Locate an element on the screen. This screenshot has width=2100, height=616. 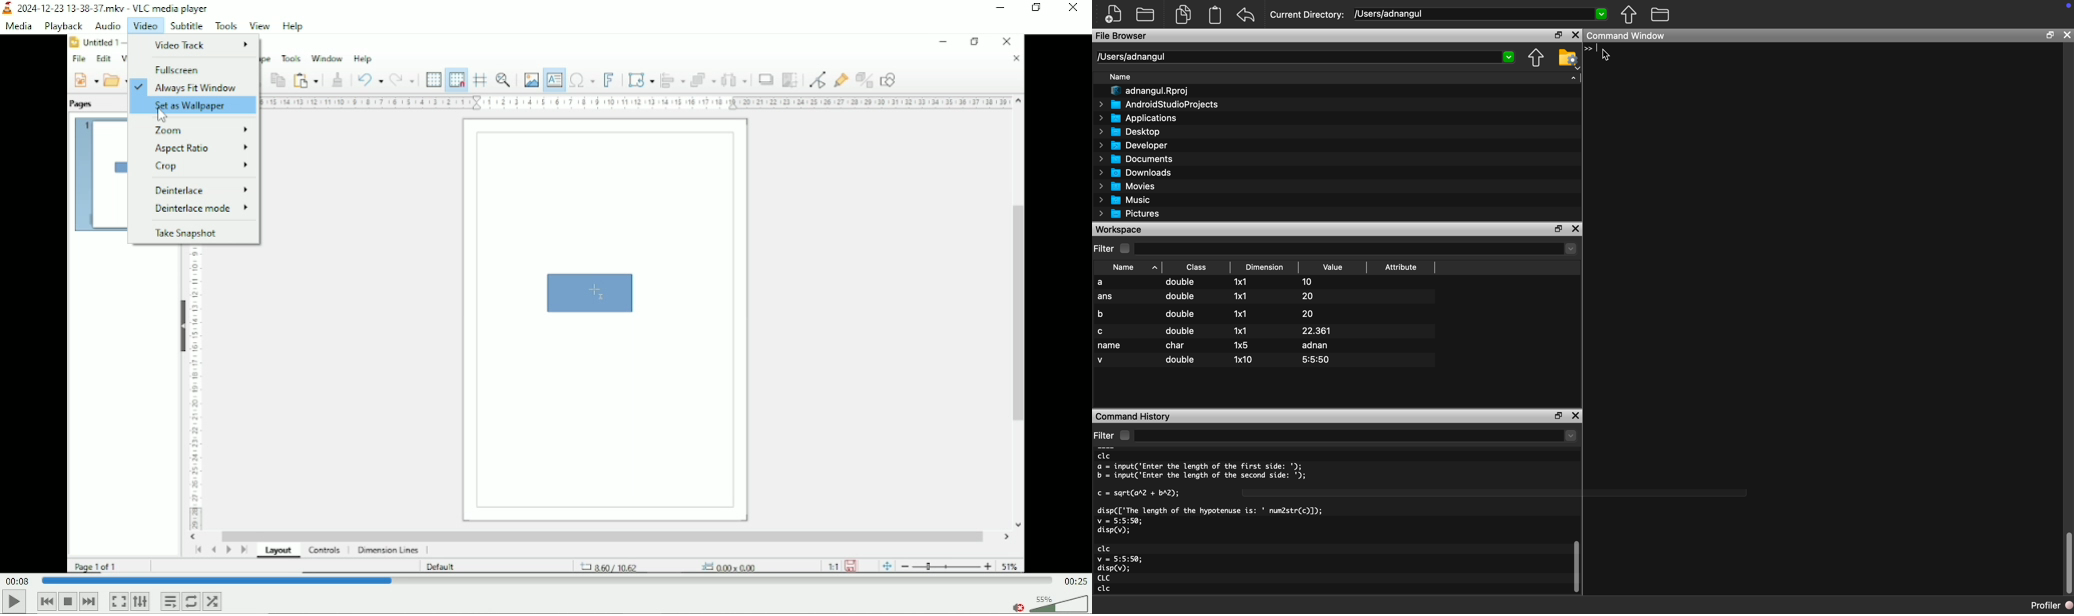
Close is located at coordinates (2069, 35).